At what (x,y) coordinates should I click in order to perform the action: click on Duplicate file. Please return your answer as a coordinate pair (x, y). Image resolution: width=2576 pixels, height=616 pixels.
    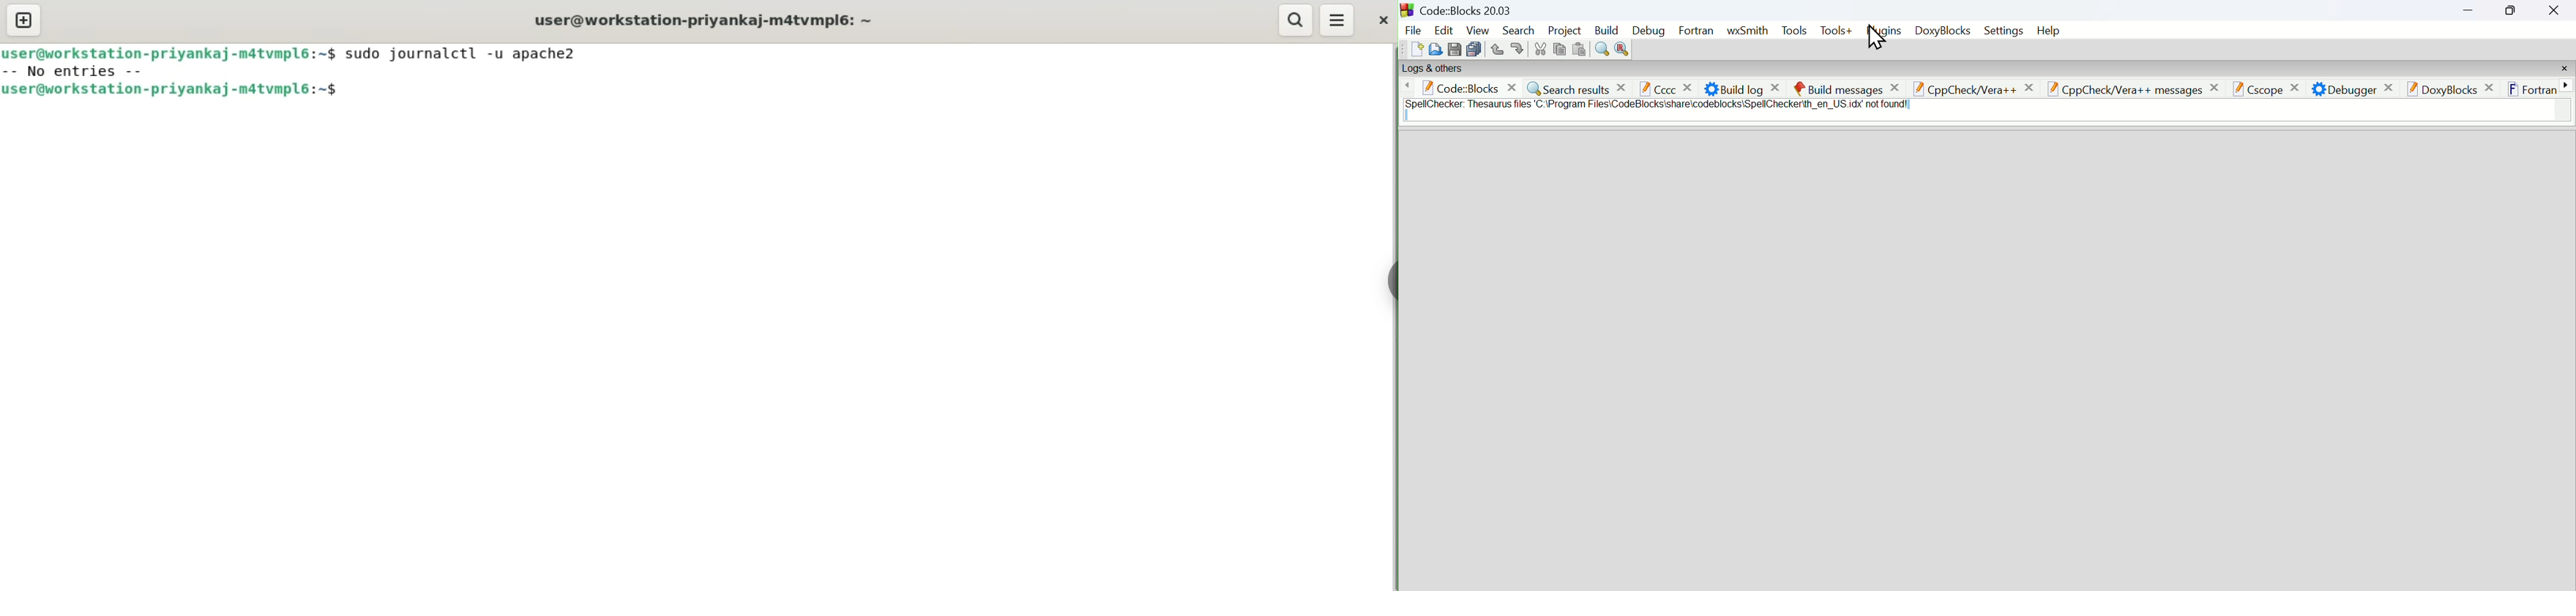
    Looking at the image, I should click on (1474, 48).